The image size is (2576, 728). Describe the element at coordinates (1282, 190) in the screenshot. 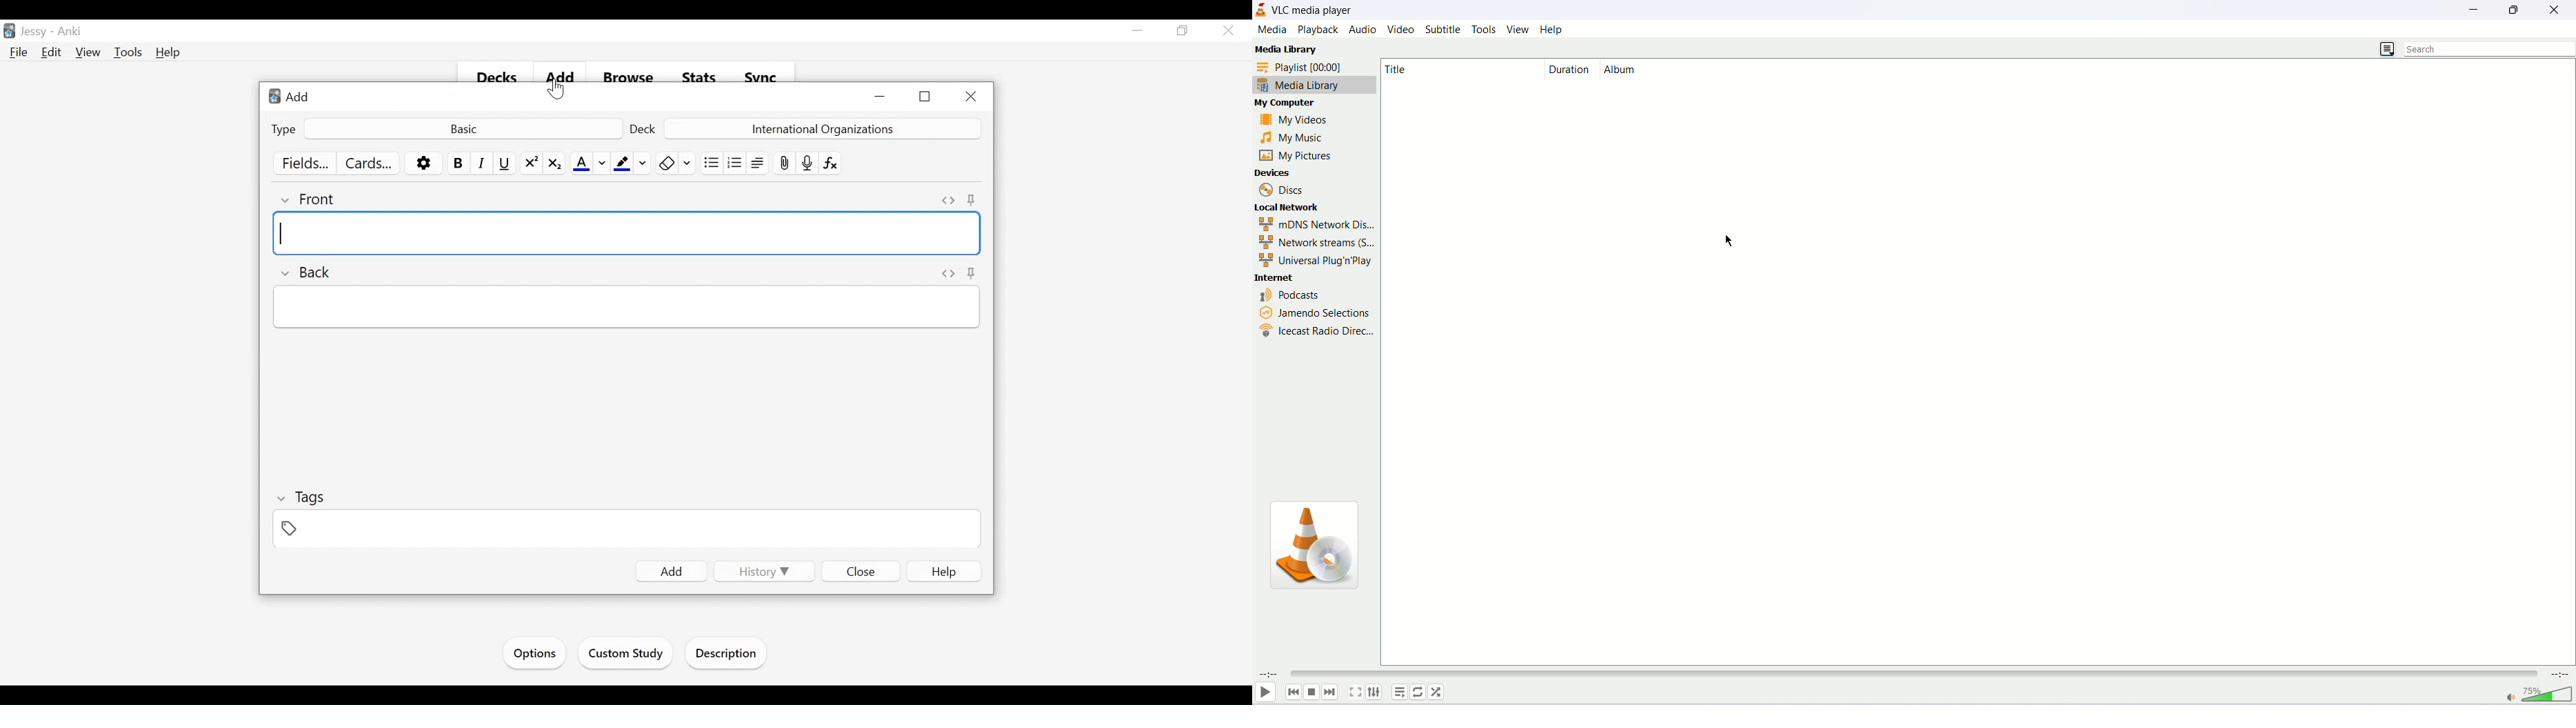

I see `Disc` at that location.